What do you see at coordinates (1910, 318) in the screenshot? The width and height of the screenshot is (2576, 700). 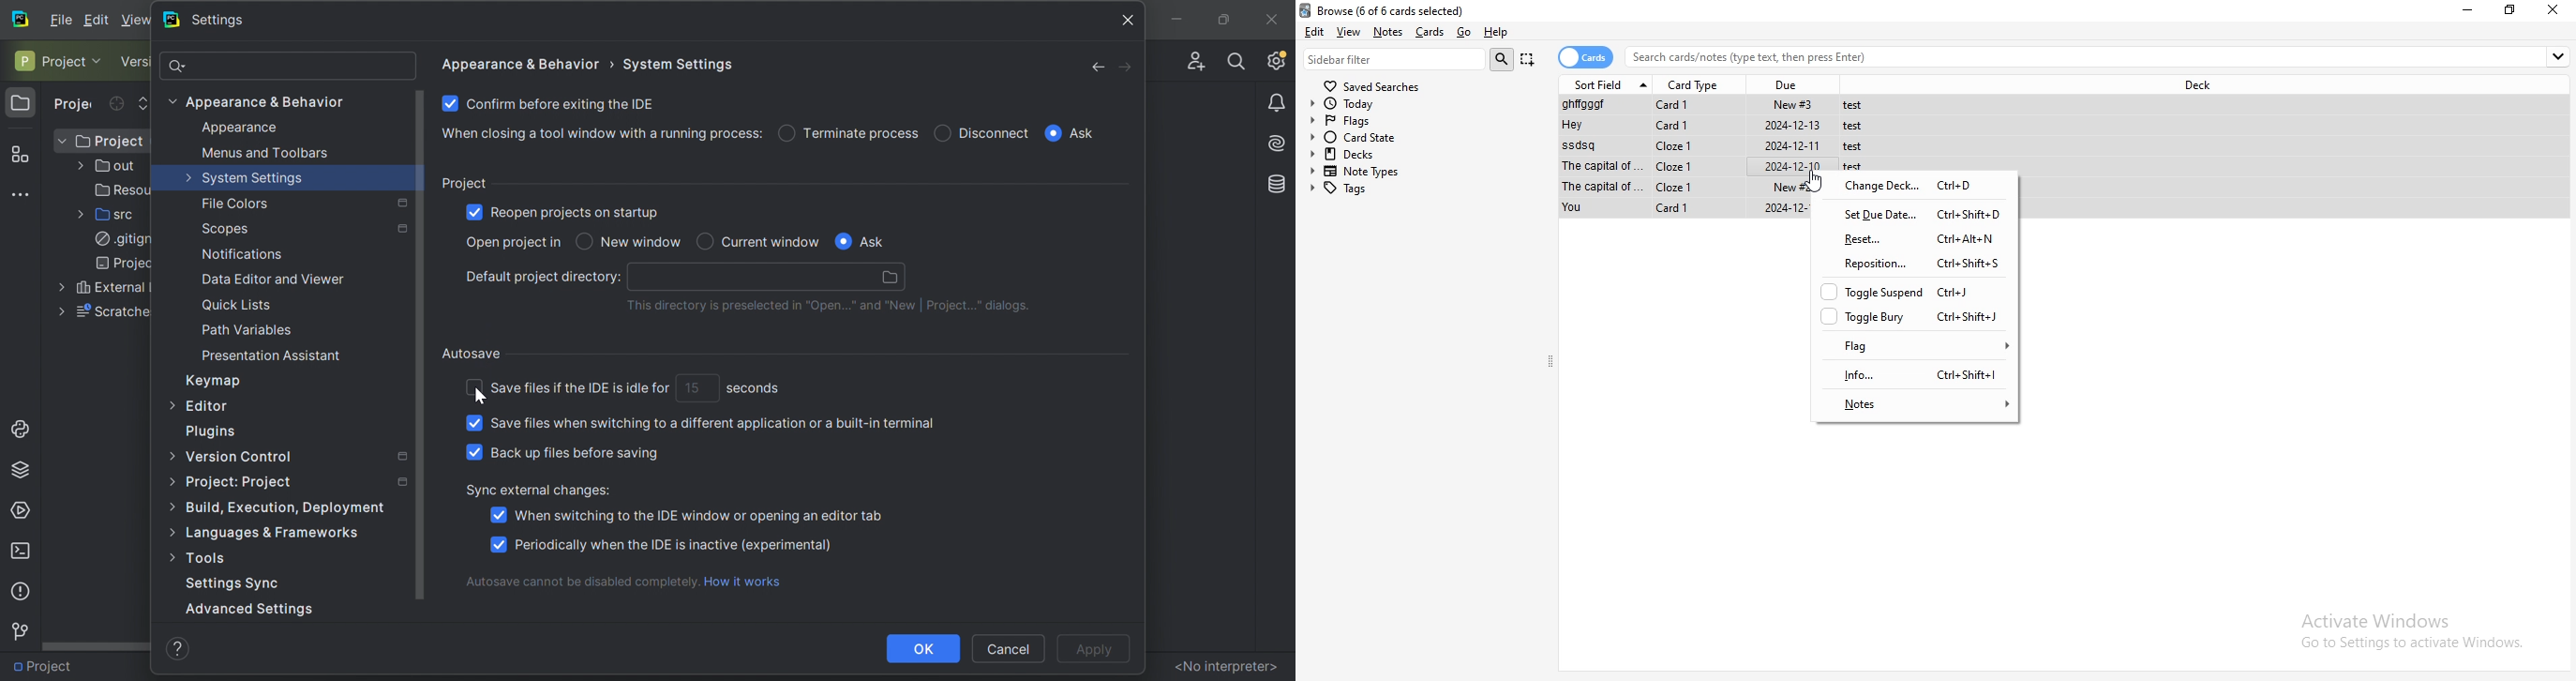 I see `toggle bury` at bounding box center [1910, 318].